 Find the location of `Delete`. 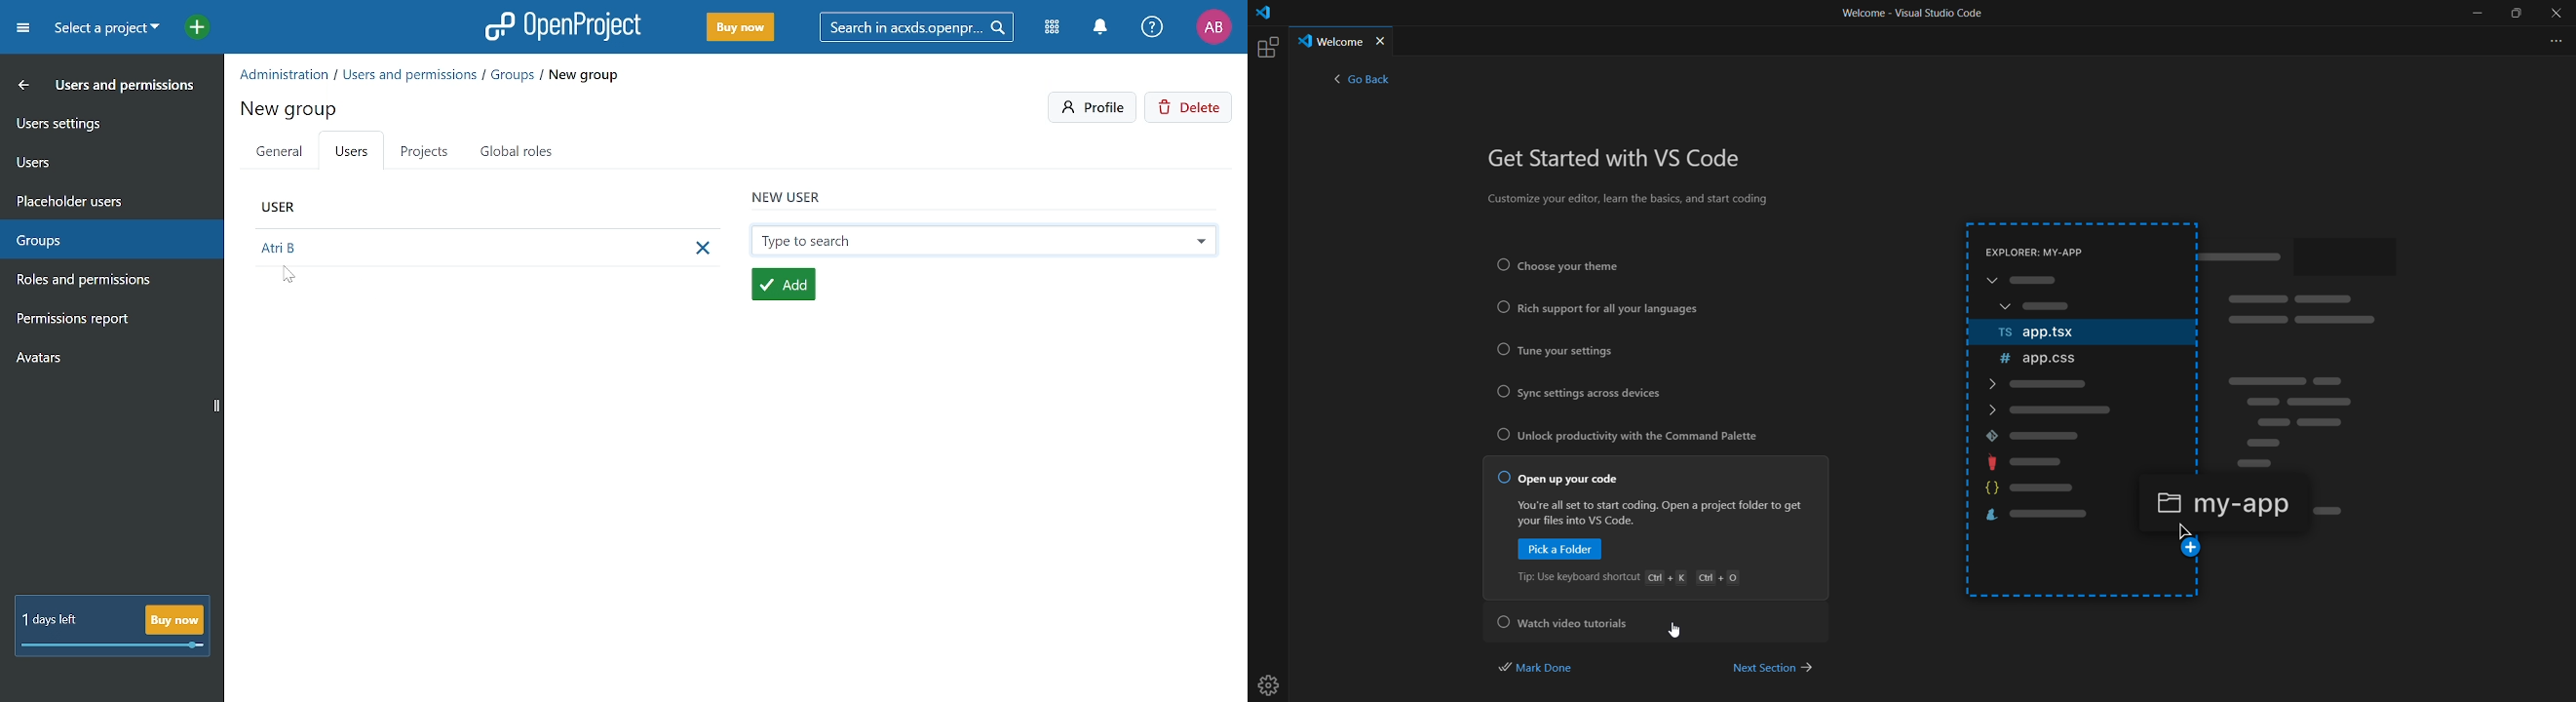

Delete is located at coordinates (1191, 109).